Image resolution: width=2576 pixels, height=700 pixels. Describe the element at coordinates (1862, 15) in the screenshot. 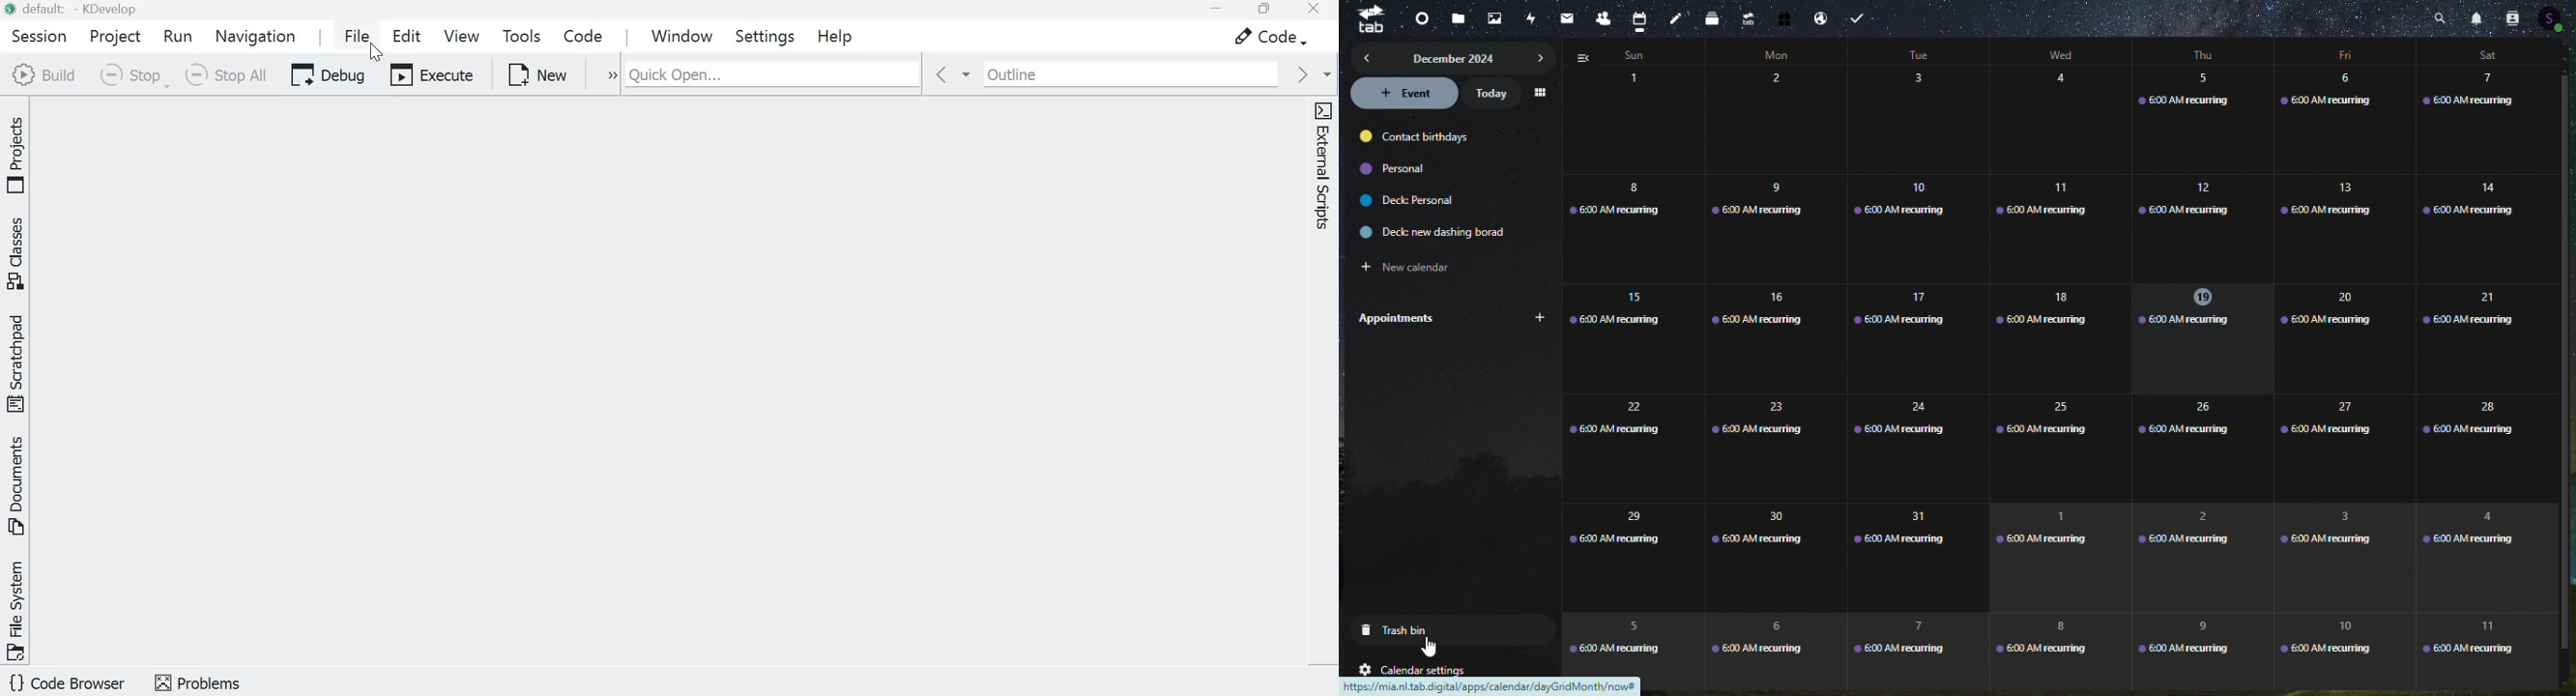

I see `Task` at that location.